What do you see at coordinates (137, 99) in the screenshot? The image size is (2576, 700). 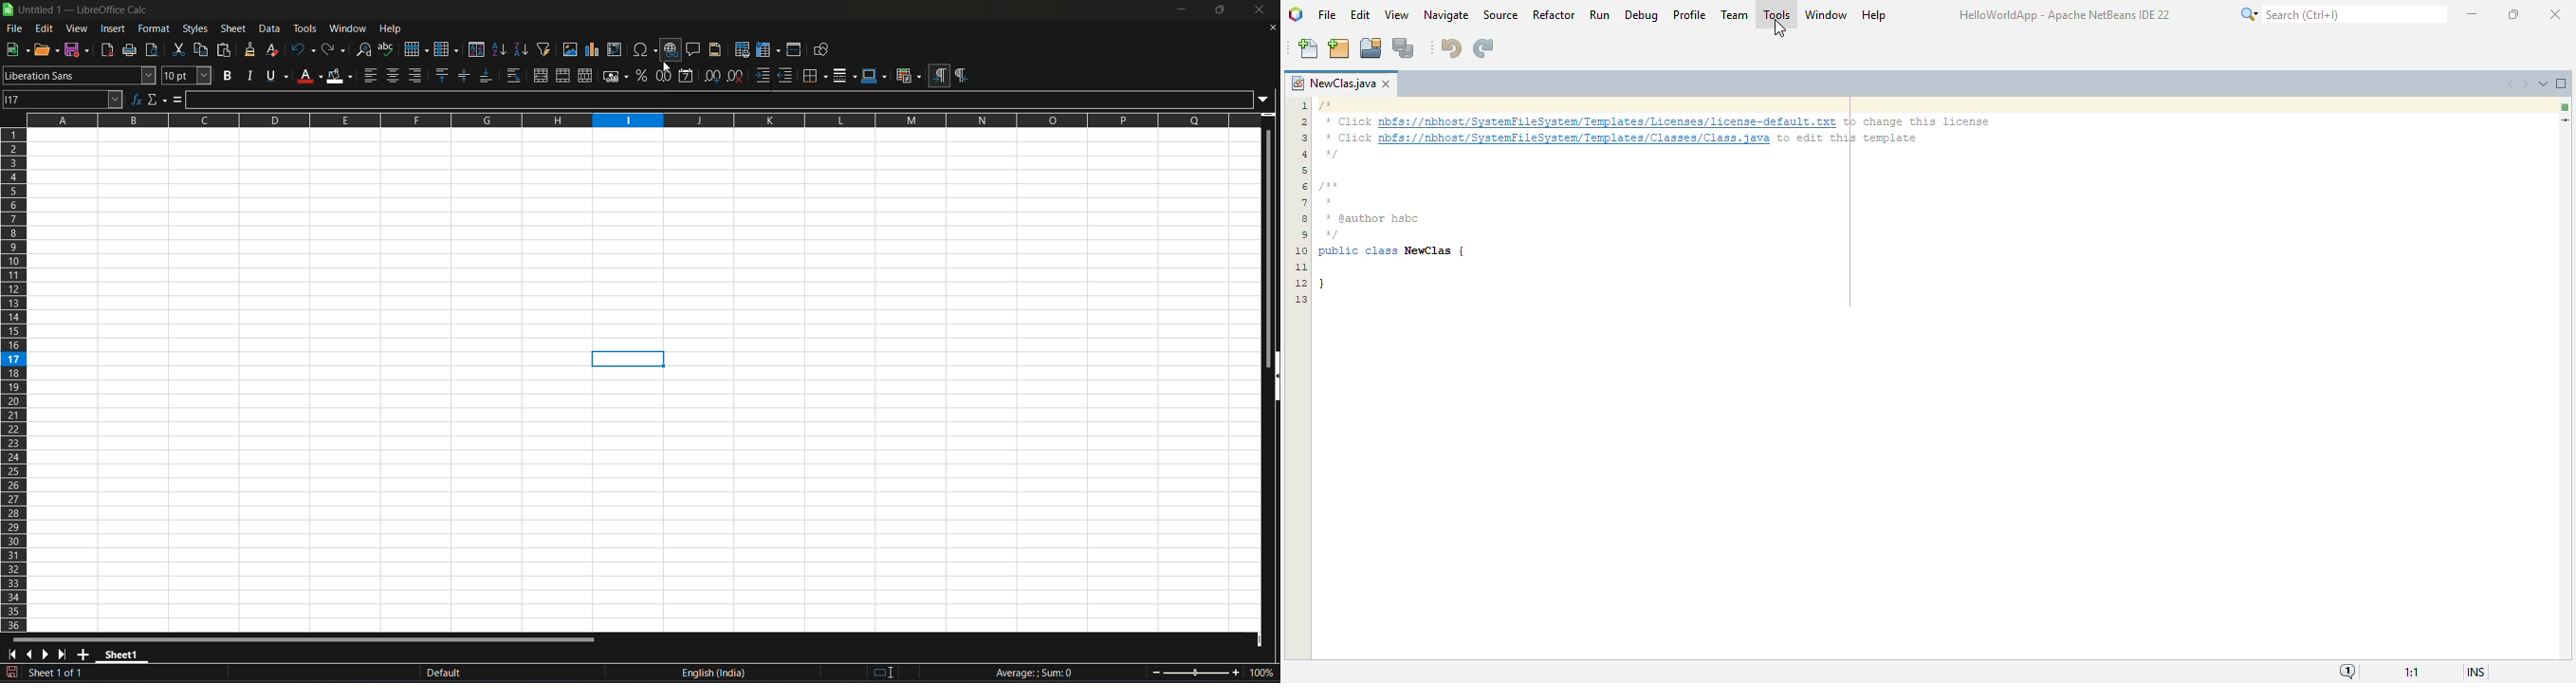 I see `function wizard` at bounding box center [137, 99].